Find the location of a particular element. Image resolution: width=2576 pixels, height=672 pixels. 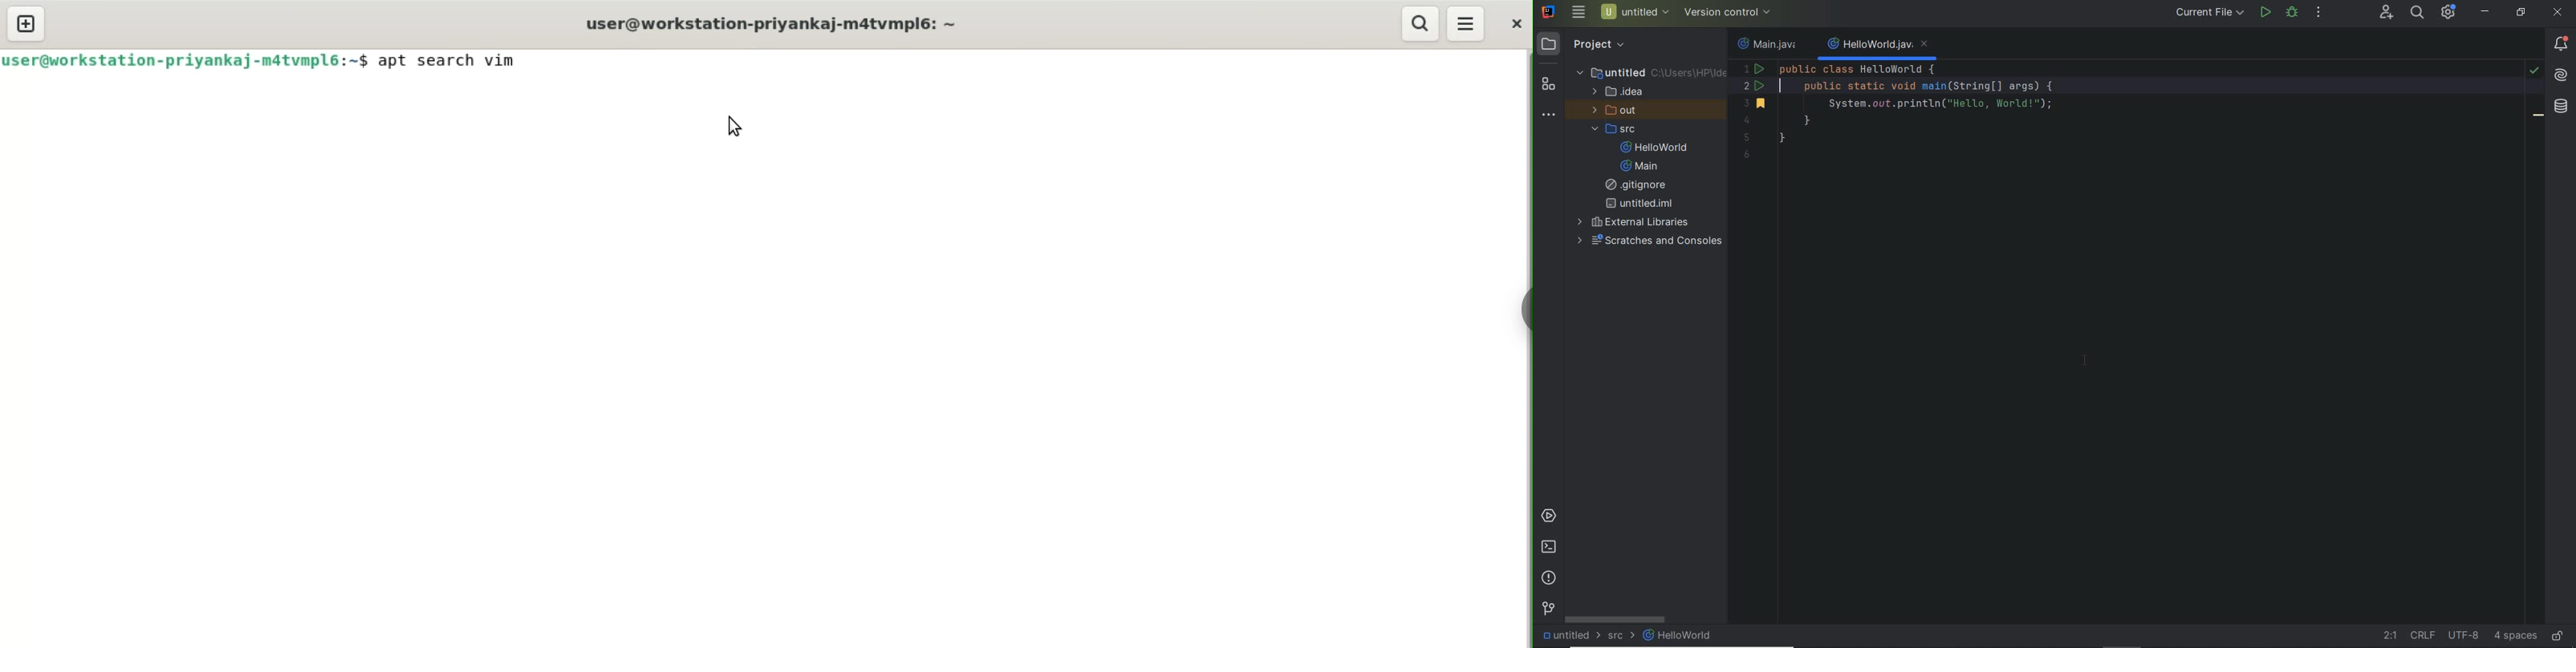

user@workstation-priyankaj-m4tvmpl6: ~ is located at coordinates (772, 23).